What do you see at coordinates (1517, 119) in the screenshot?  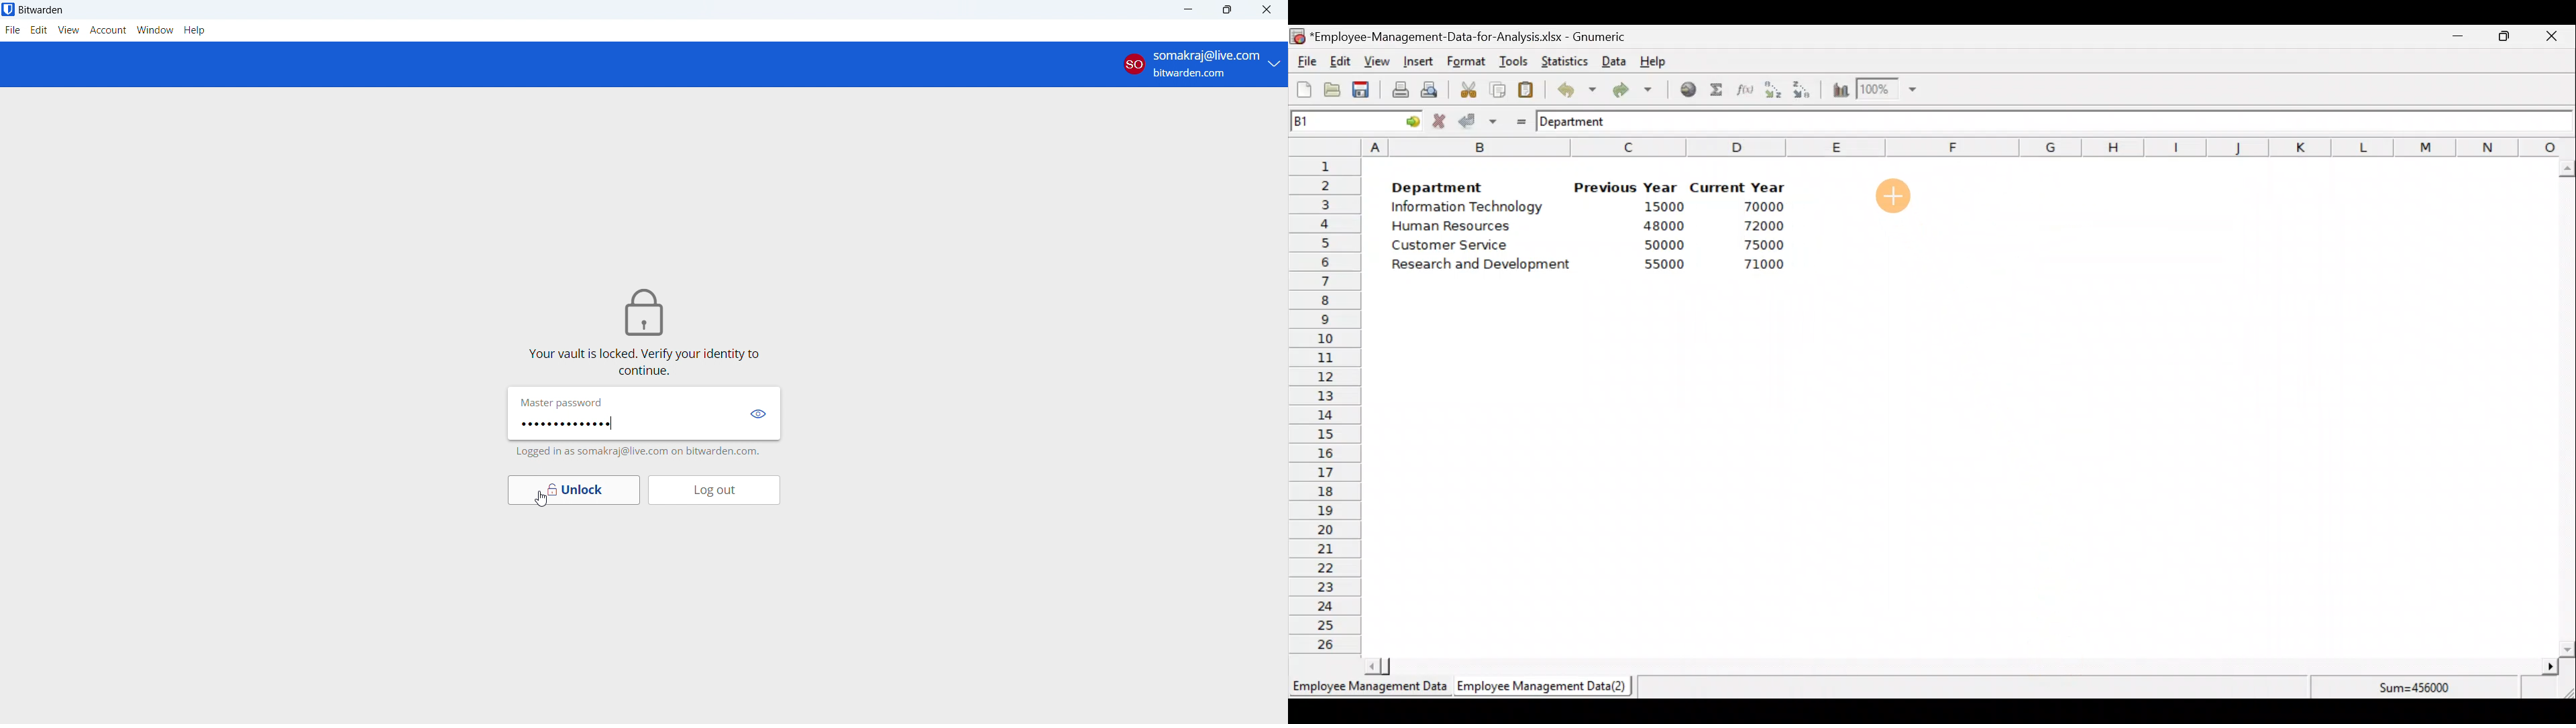 I see `Enter formula` at bounding box center [1517, 119].